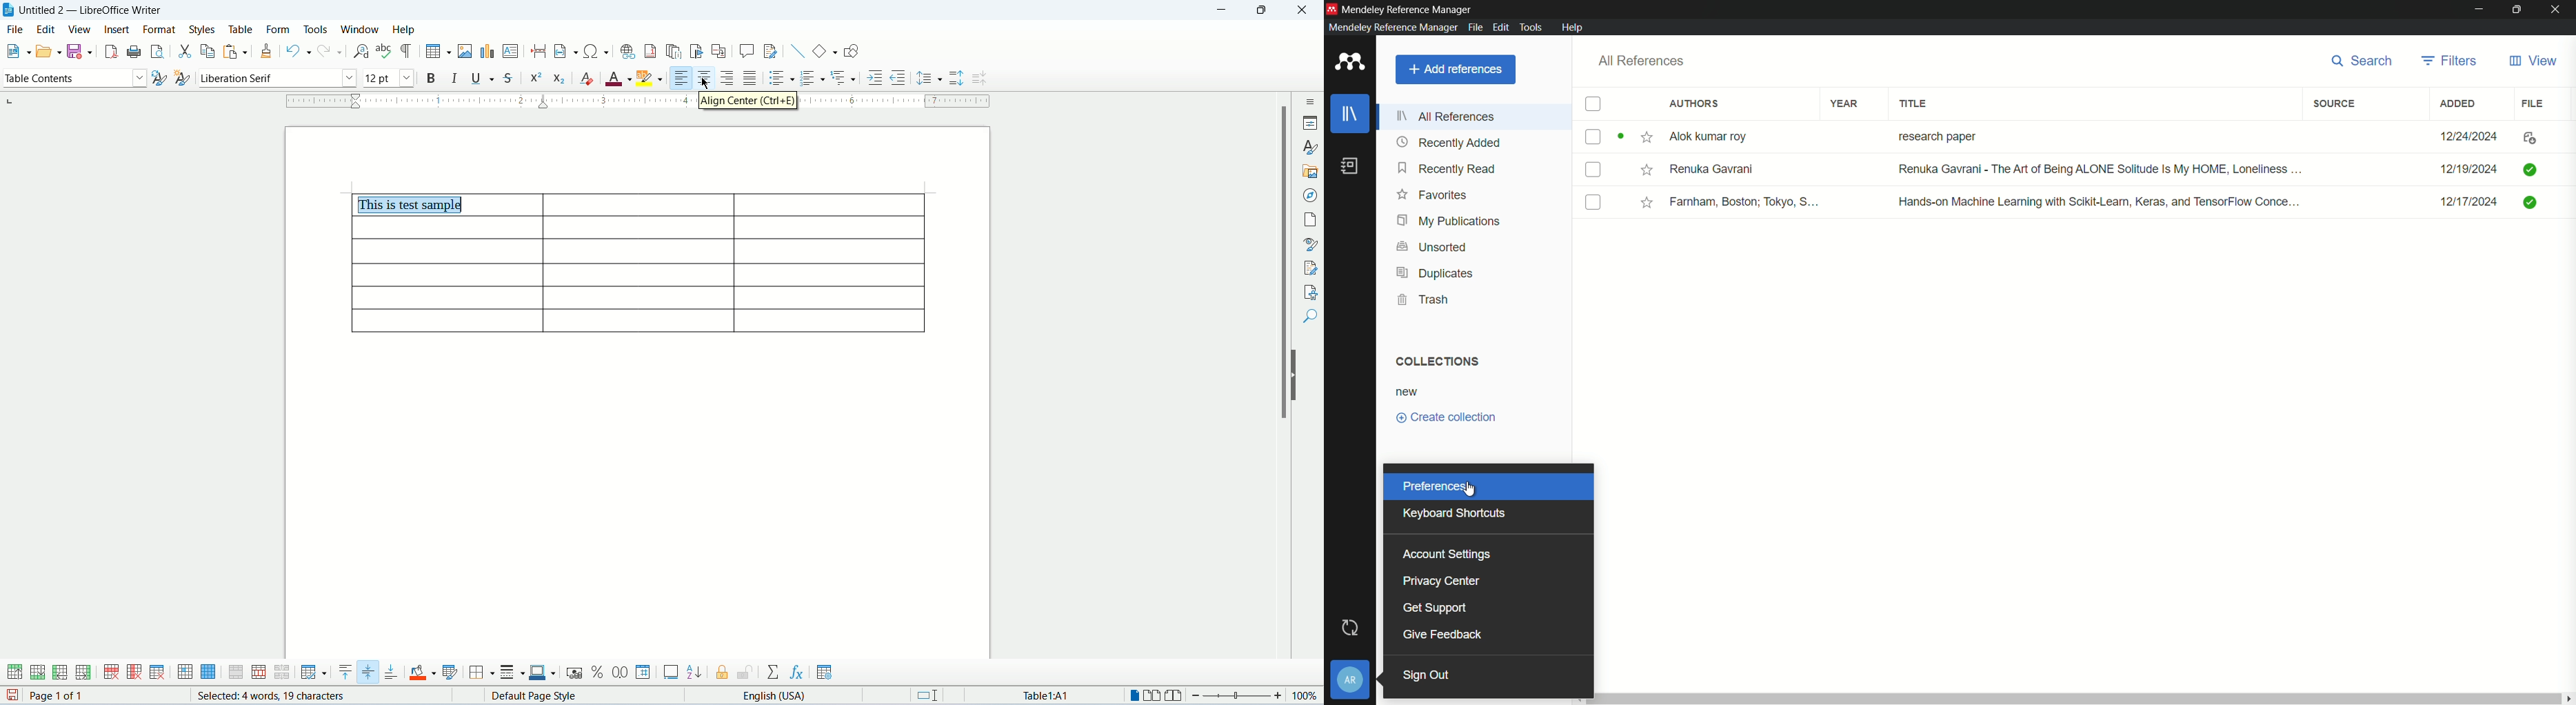  What do you see at coordinates (82, 673) in the screenshot?
I see `inser columns after` at bounding box center [82, 673].